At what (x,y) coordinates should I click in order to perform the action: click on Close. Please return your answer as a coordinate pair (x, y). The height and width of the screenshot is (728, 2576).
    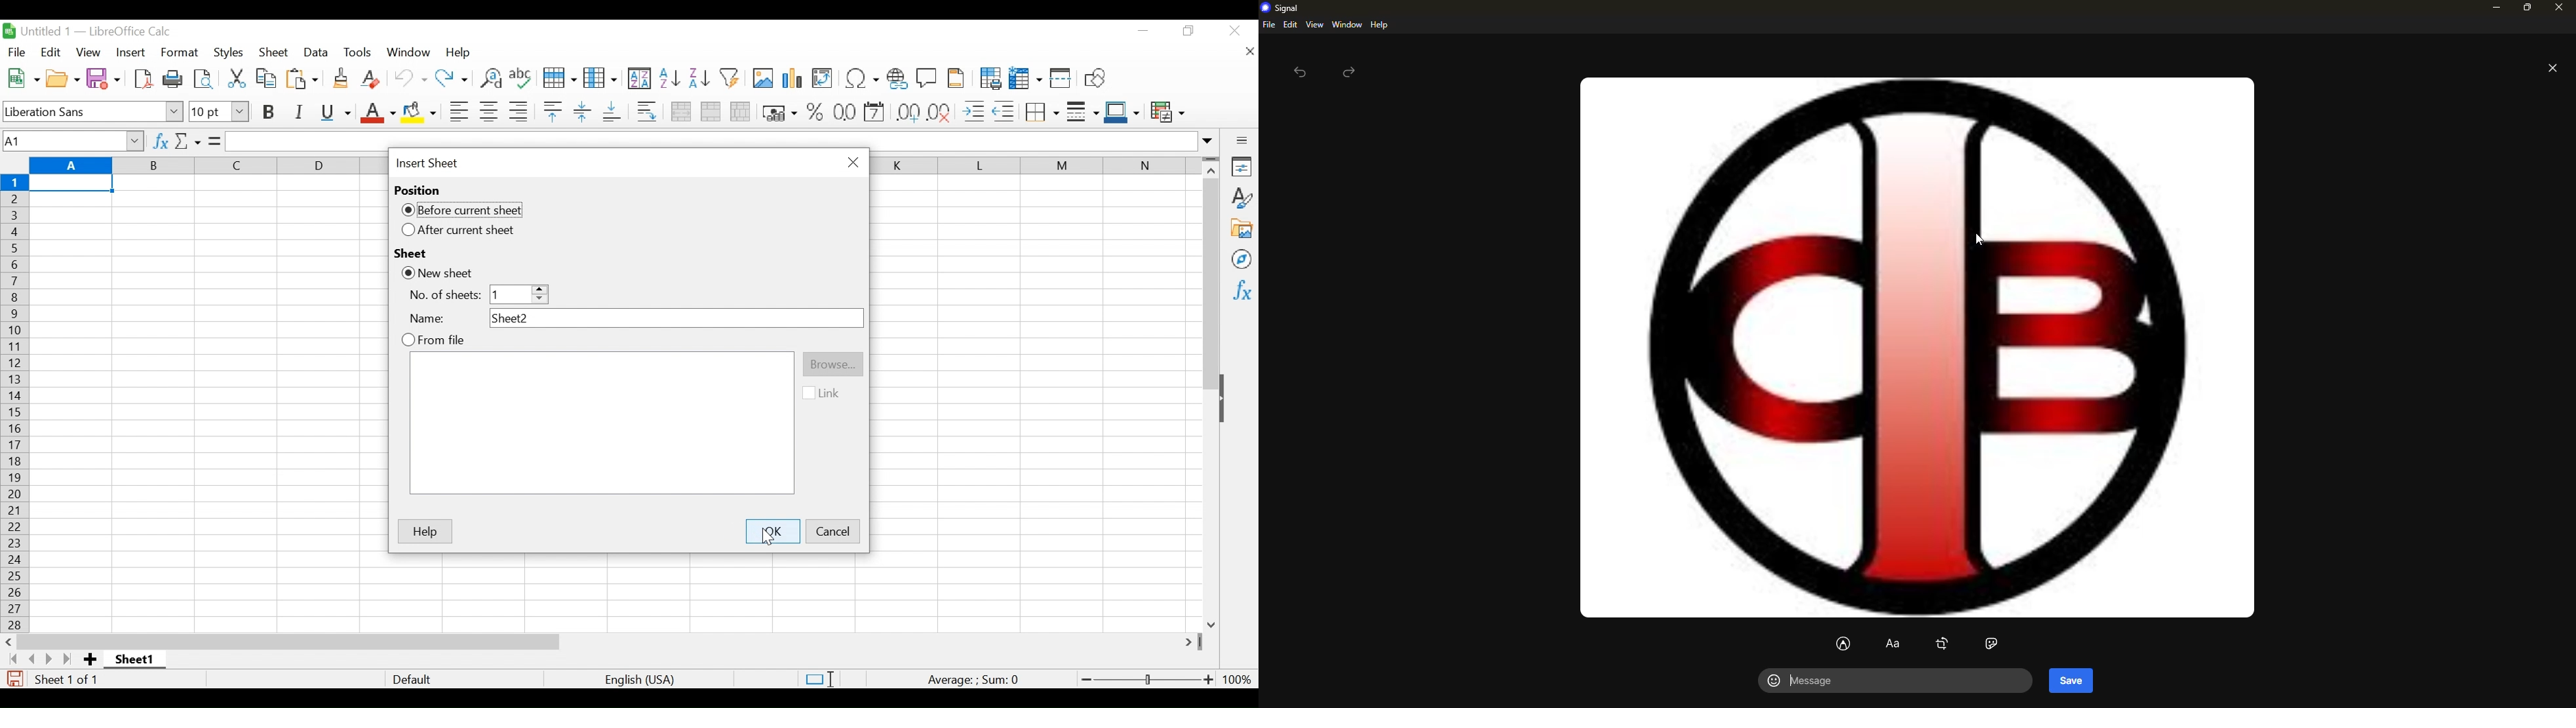
    Looking at the image, I should click on (852, 162).